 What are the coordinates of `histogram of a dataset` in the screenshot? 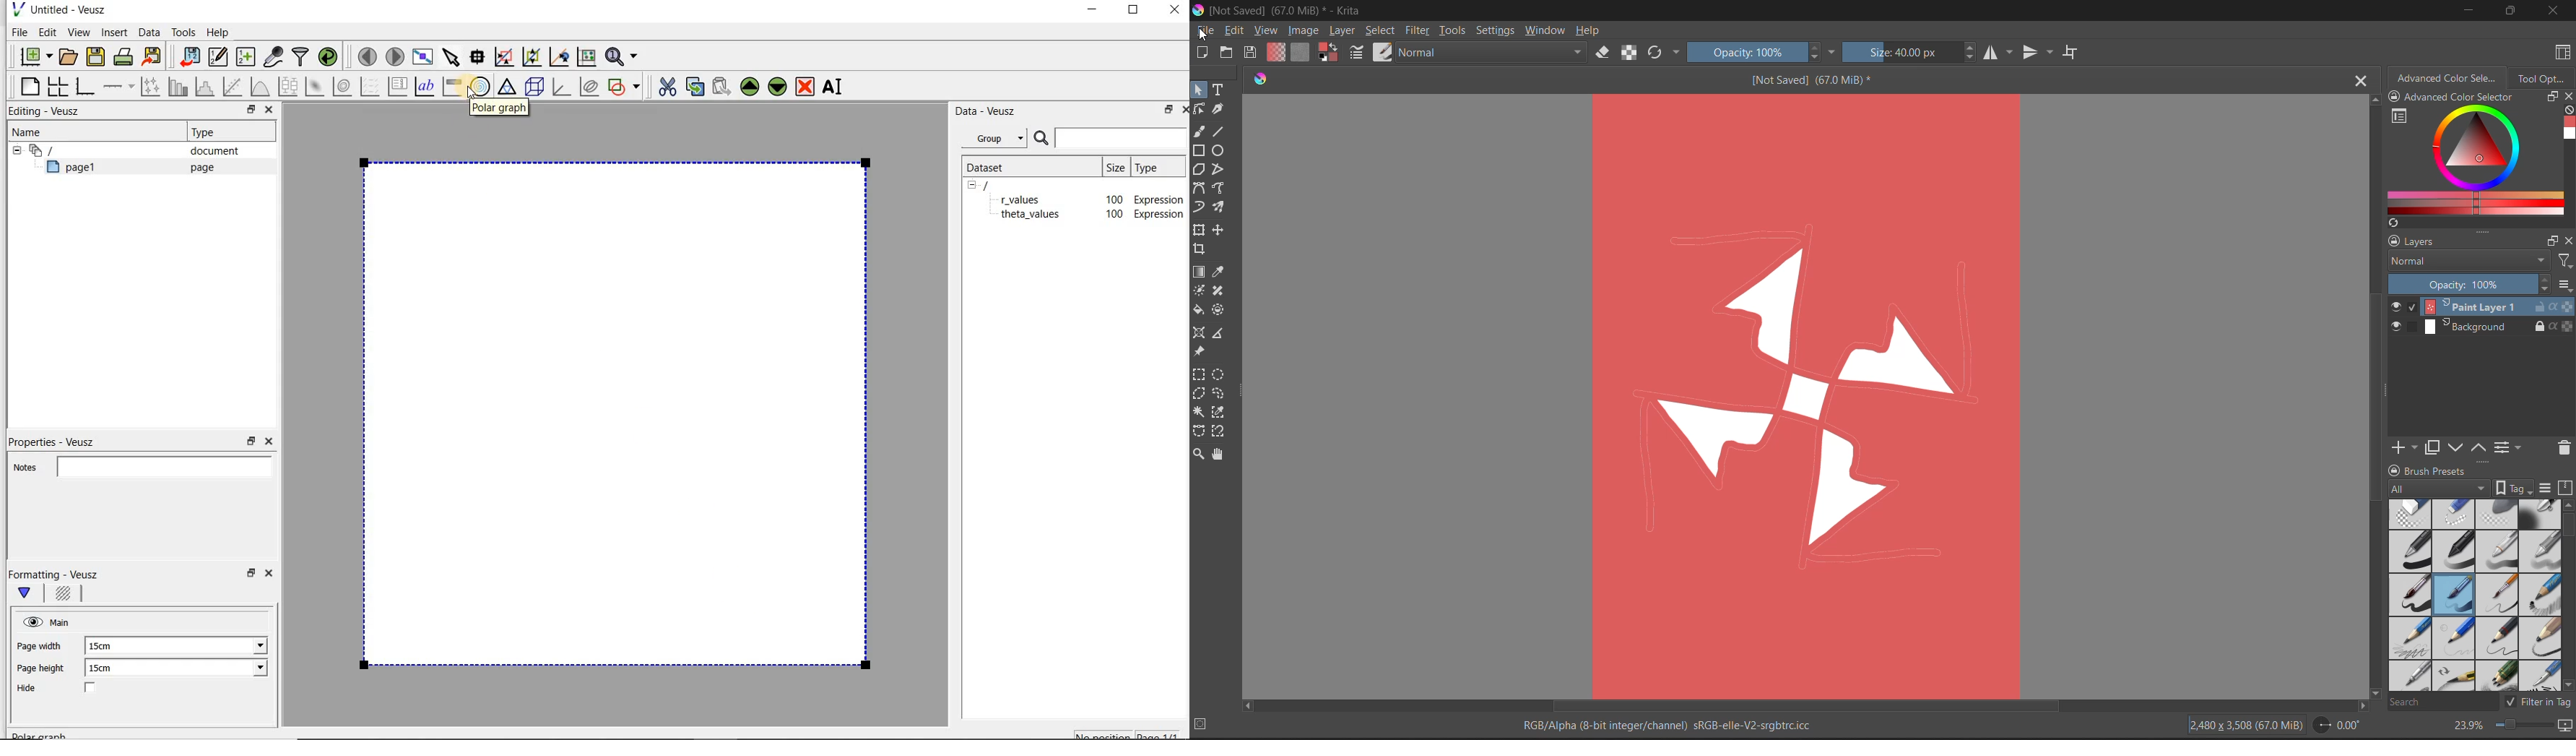 It's located at (207, 86).